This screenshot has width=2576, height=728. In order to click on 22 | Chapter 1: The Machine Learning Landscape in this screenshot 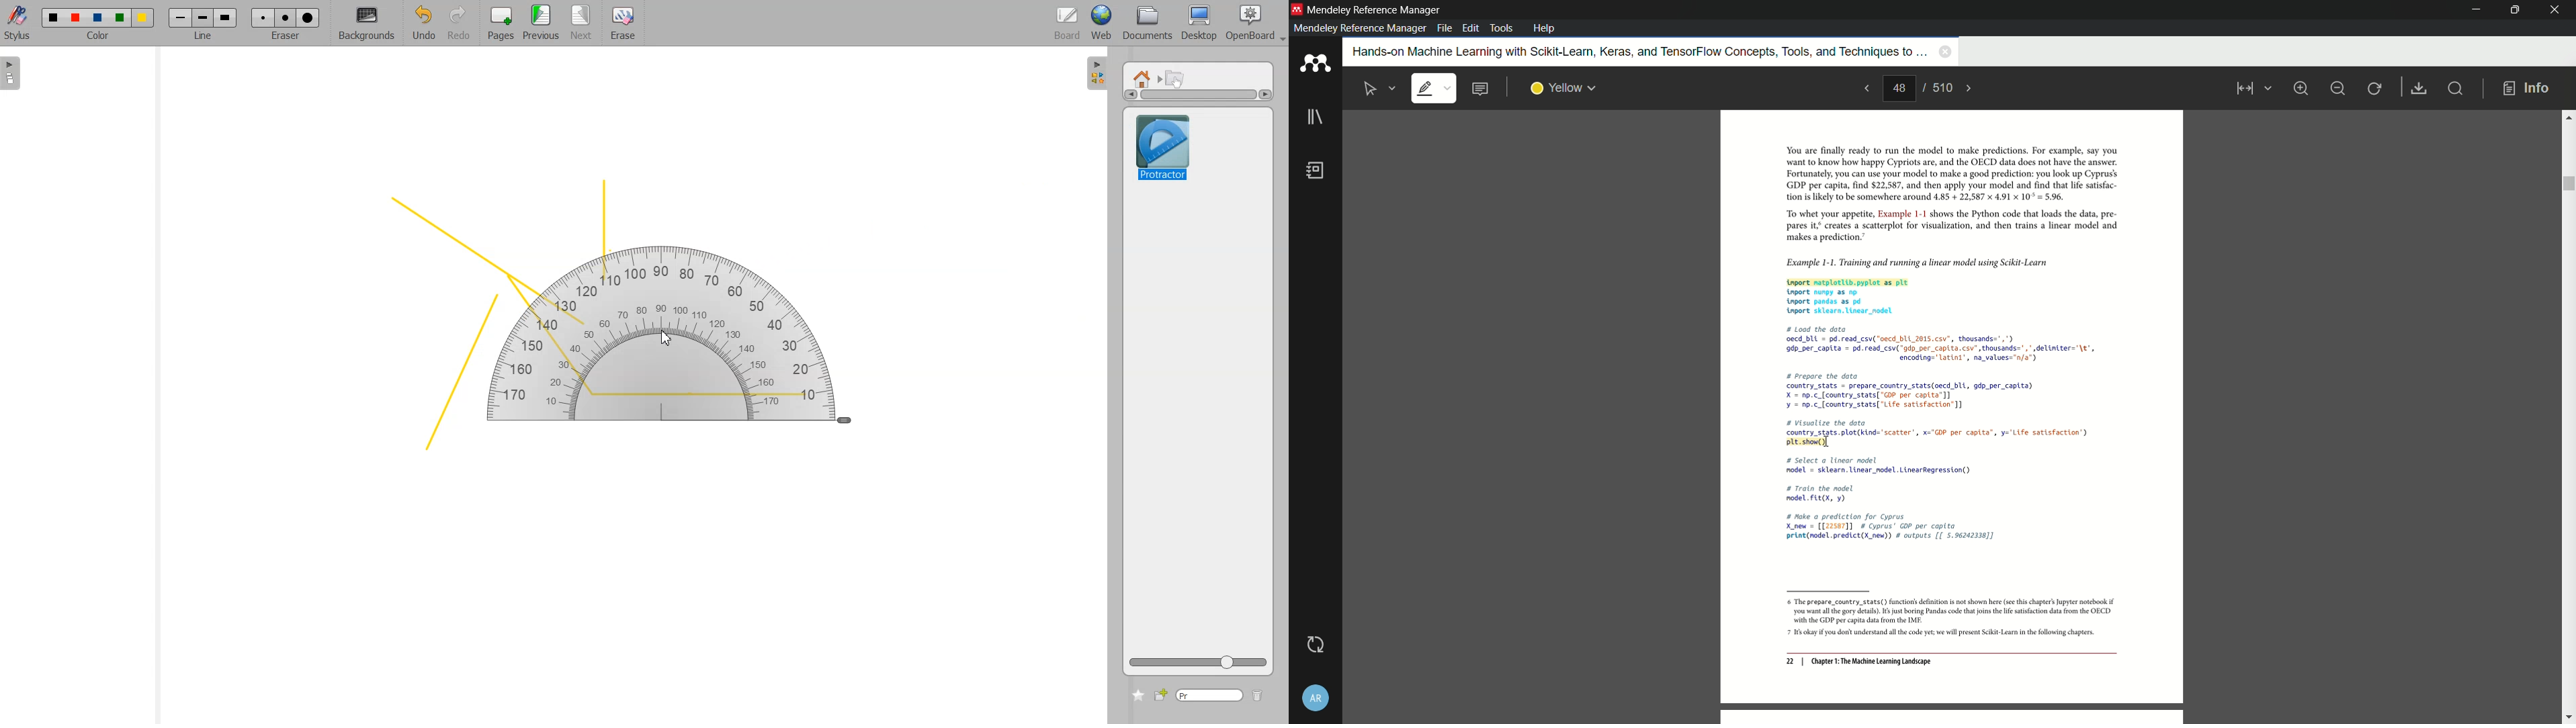, I will do `click(1859, 662)`.